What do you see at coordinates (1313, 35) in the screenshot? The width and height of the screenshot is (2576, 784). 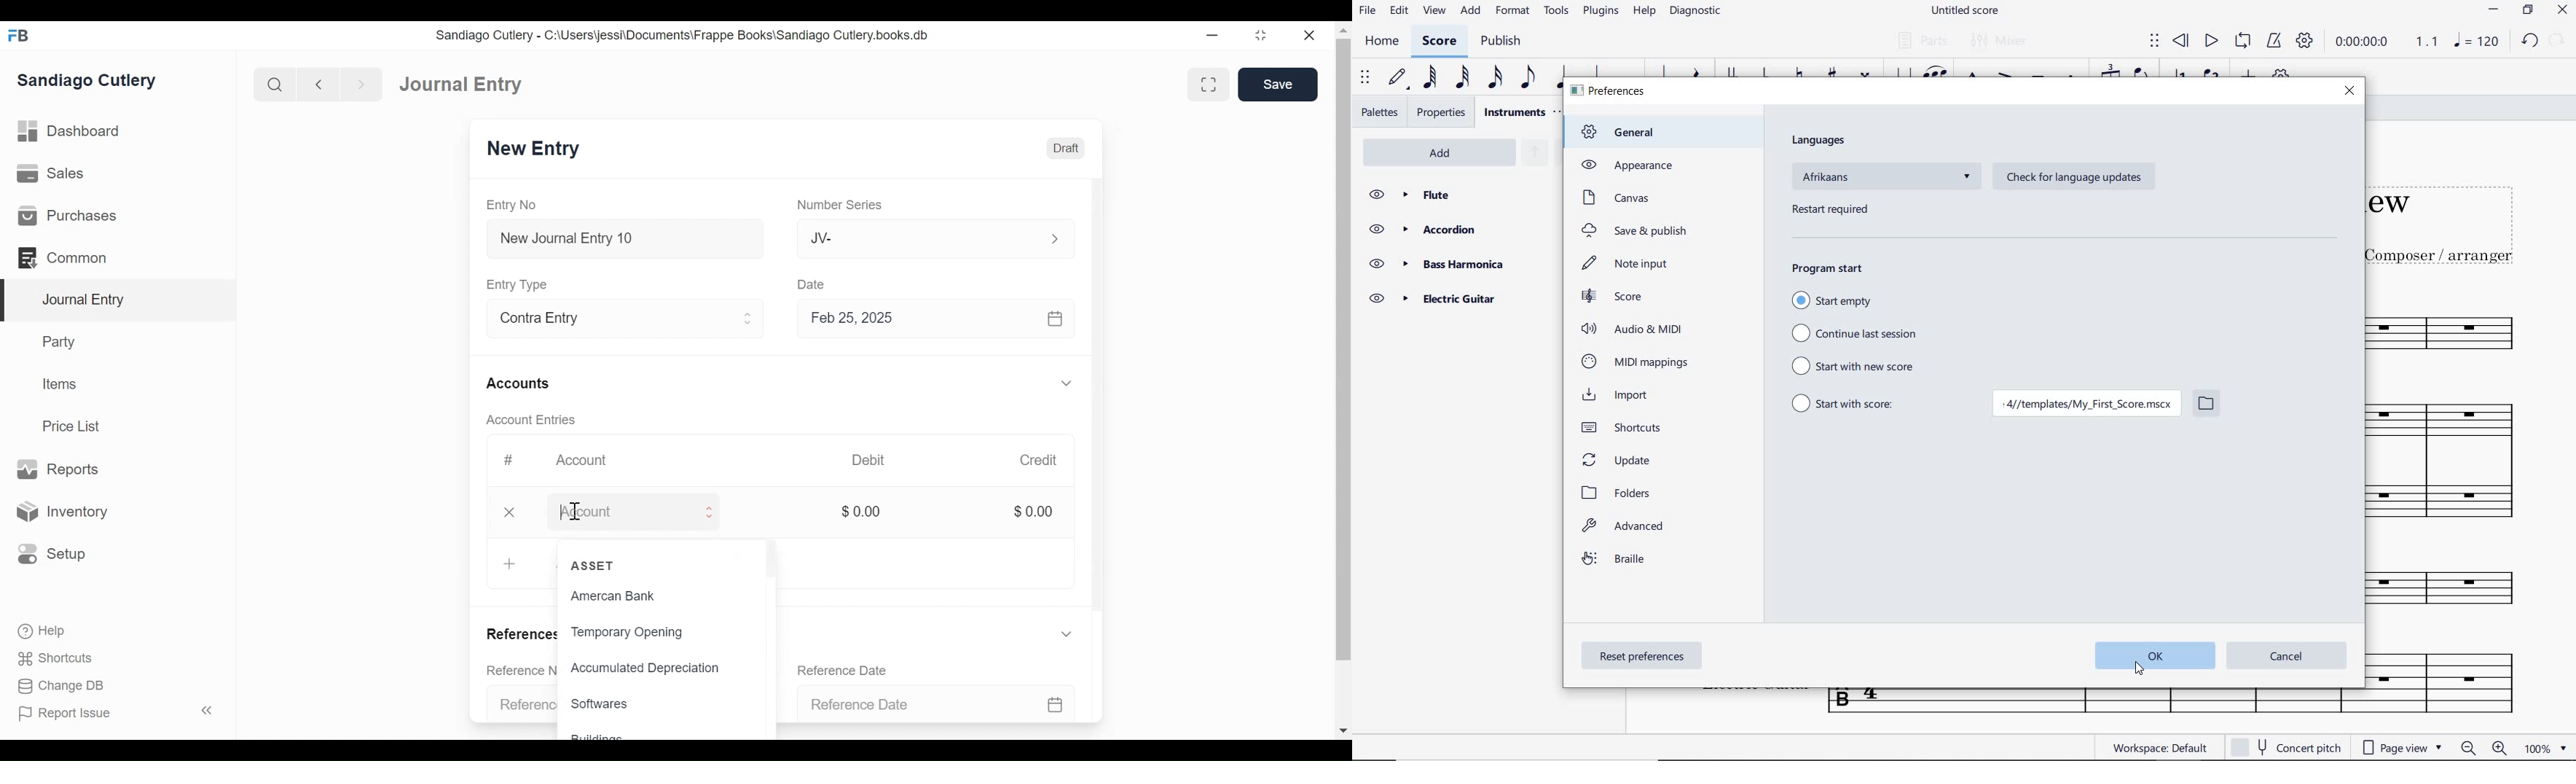 I see `Close` at bounding box center [1313, 35].